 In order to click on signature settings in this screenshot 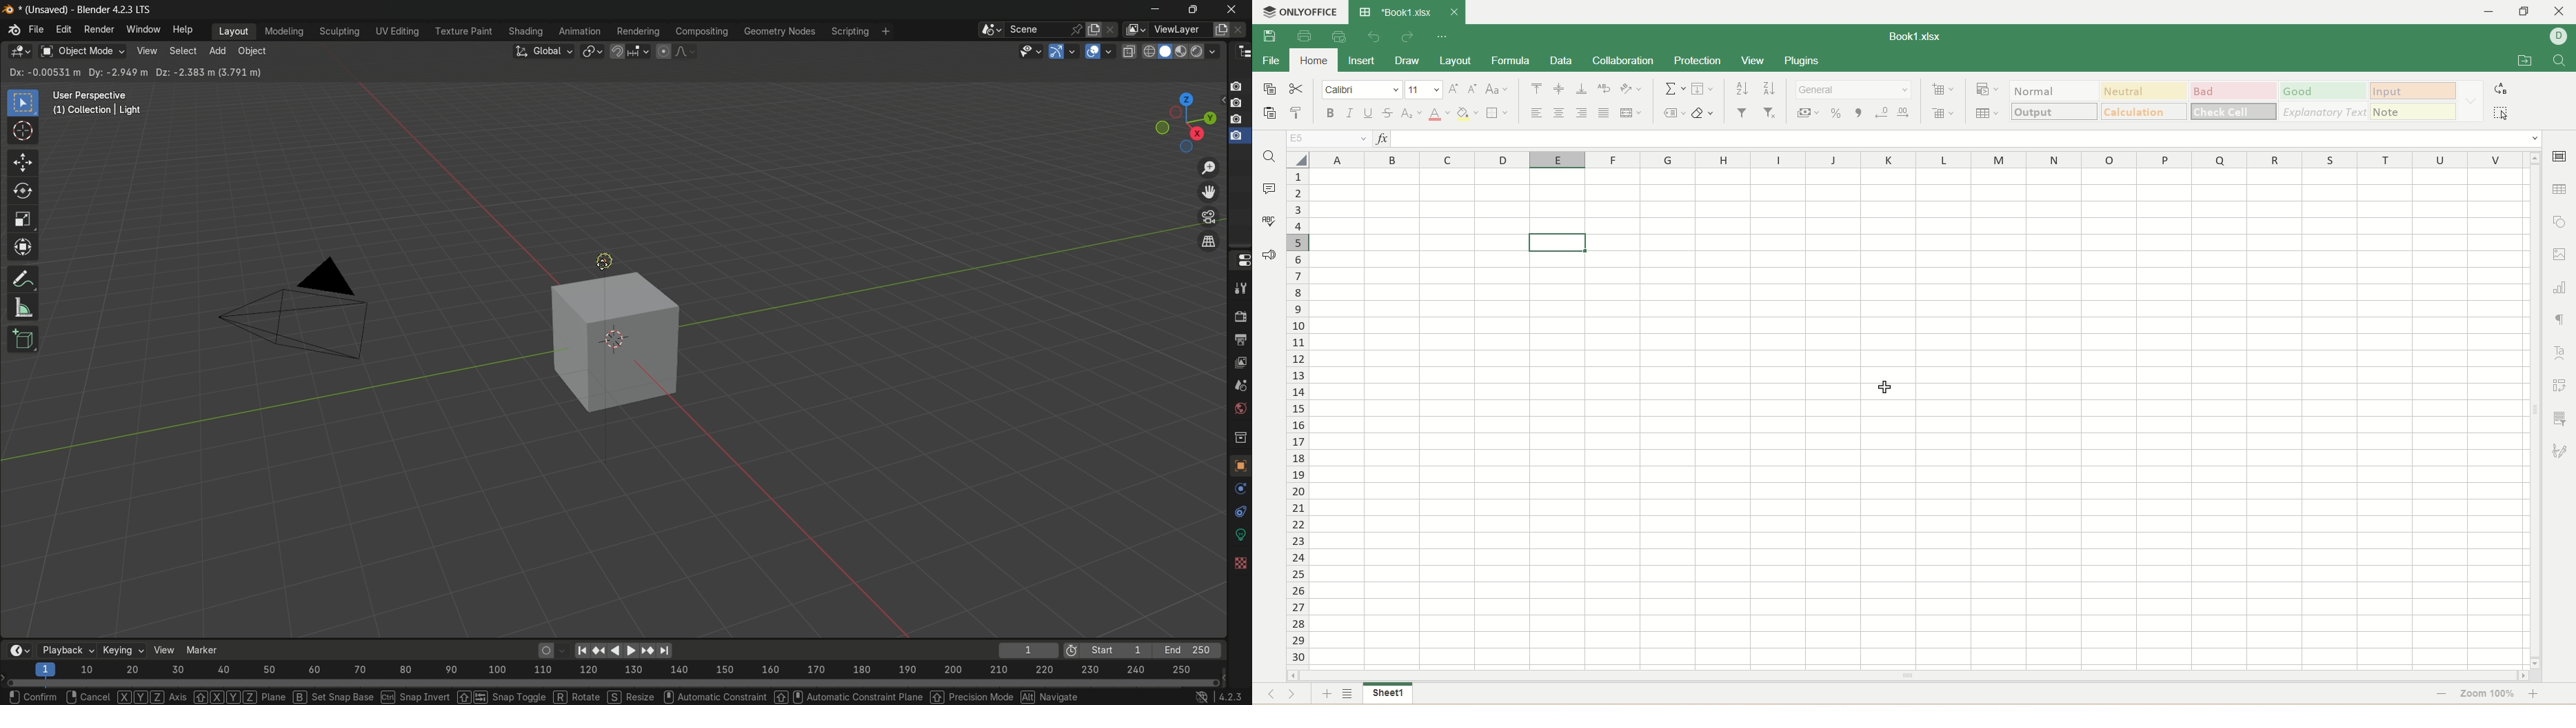, I will do `click(2561, 451)`.